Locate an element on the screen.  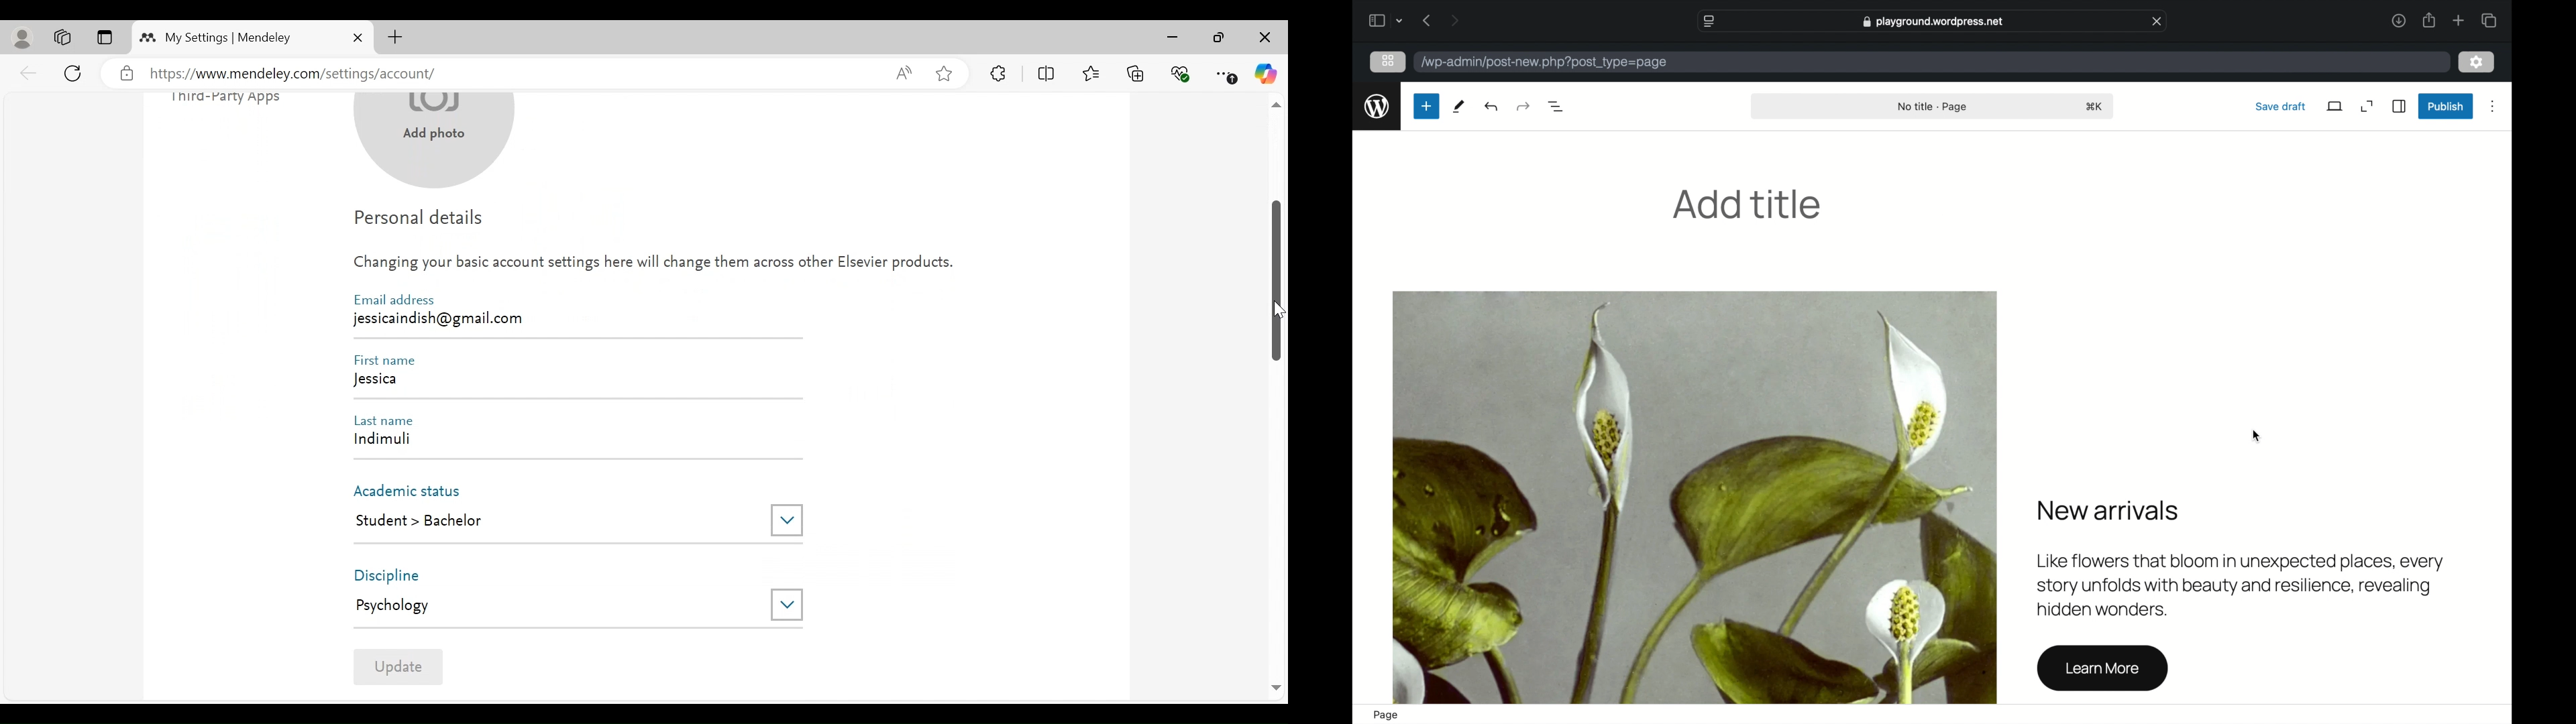
Update is located at coordinates (398, 666).